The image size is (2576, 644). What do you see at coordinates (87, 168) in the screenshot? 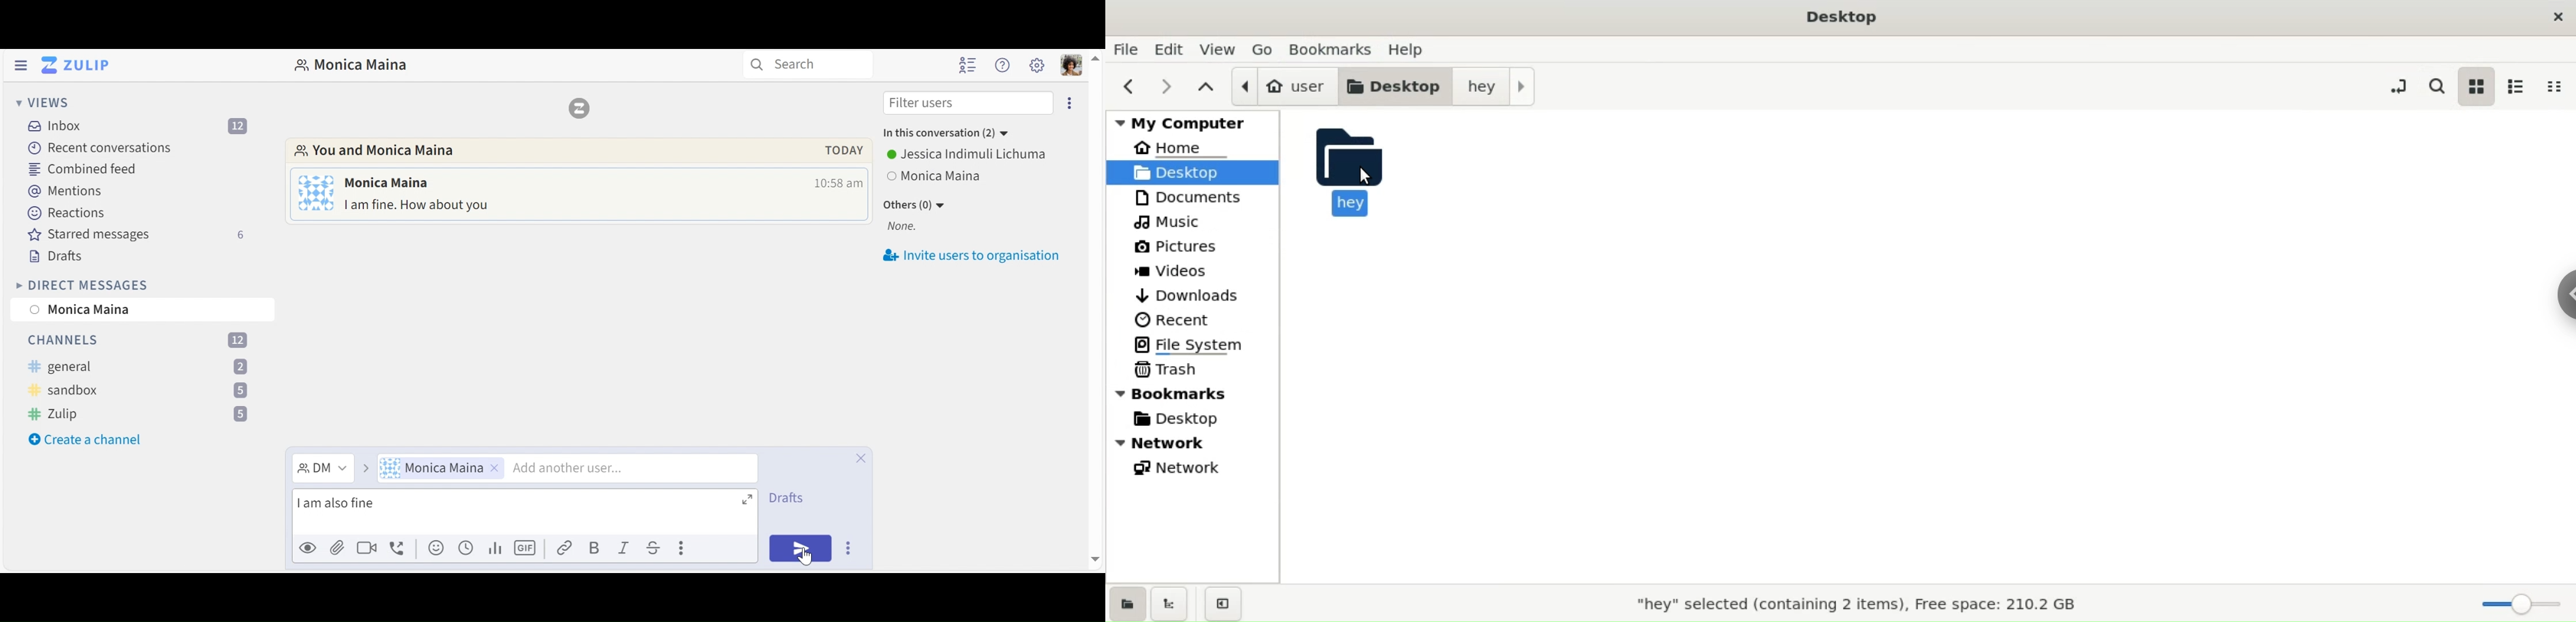
I see `Combined feed` at bounding box center [87, 168].